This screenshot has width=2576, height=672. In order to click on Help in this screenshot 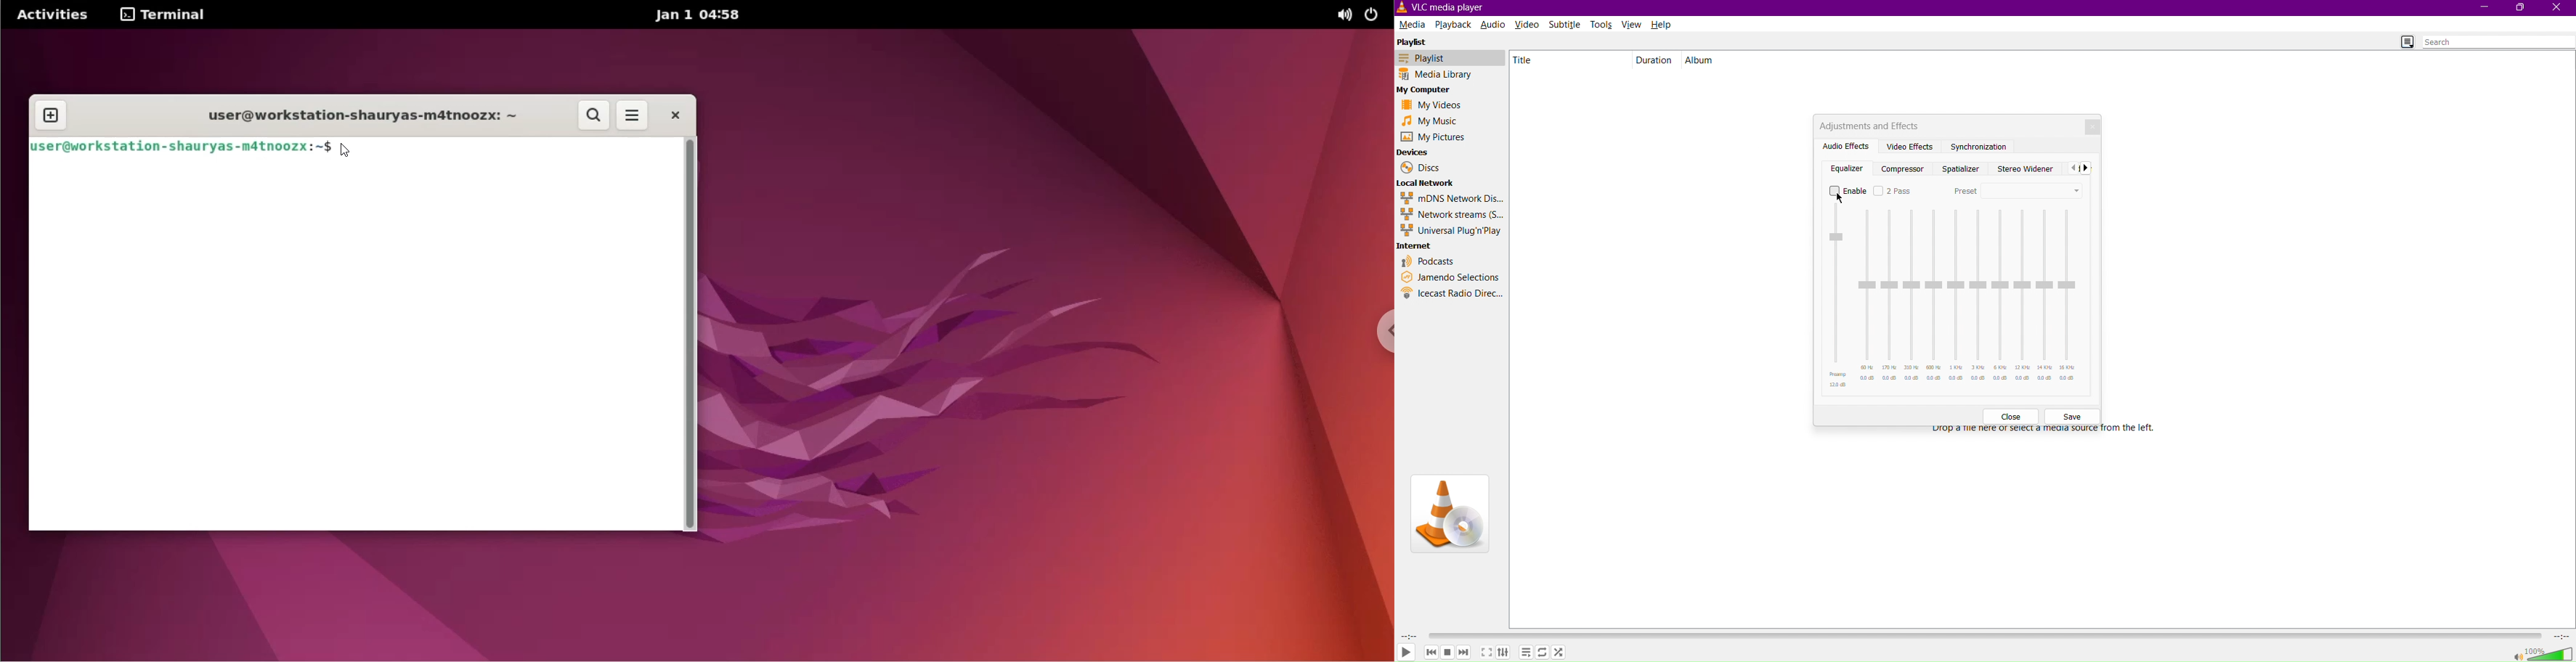, I will do `click(1663, 23)`.